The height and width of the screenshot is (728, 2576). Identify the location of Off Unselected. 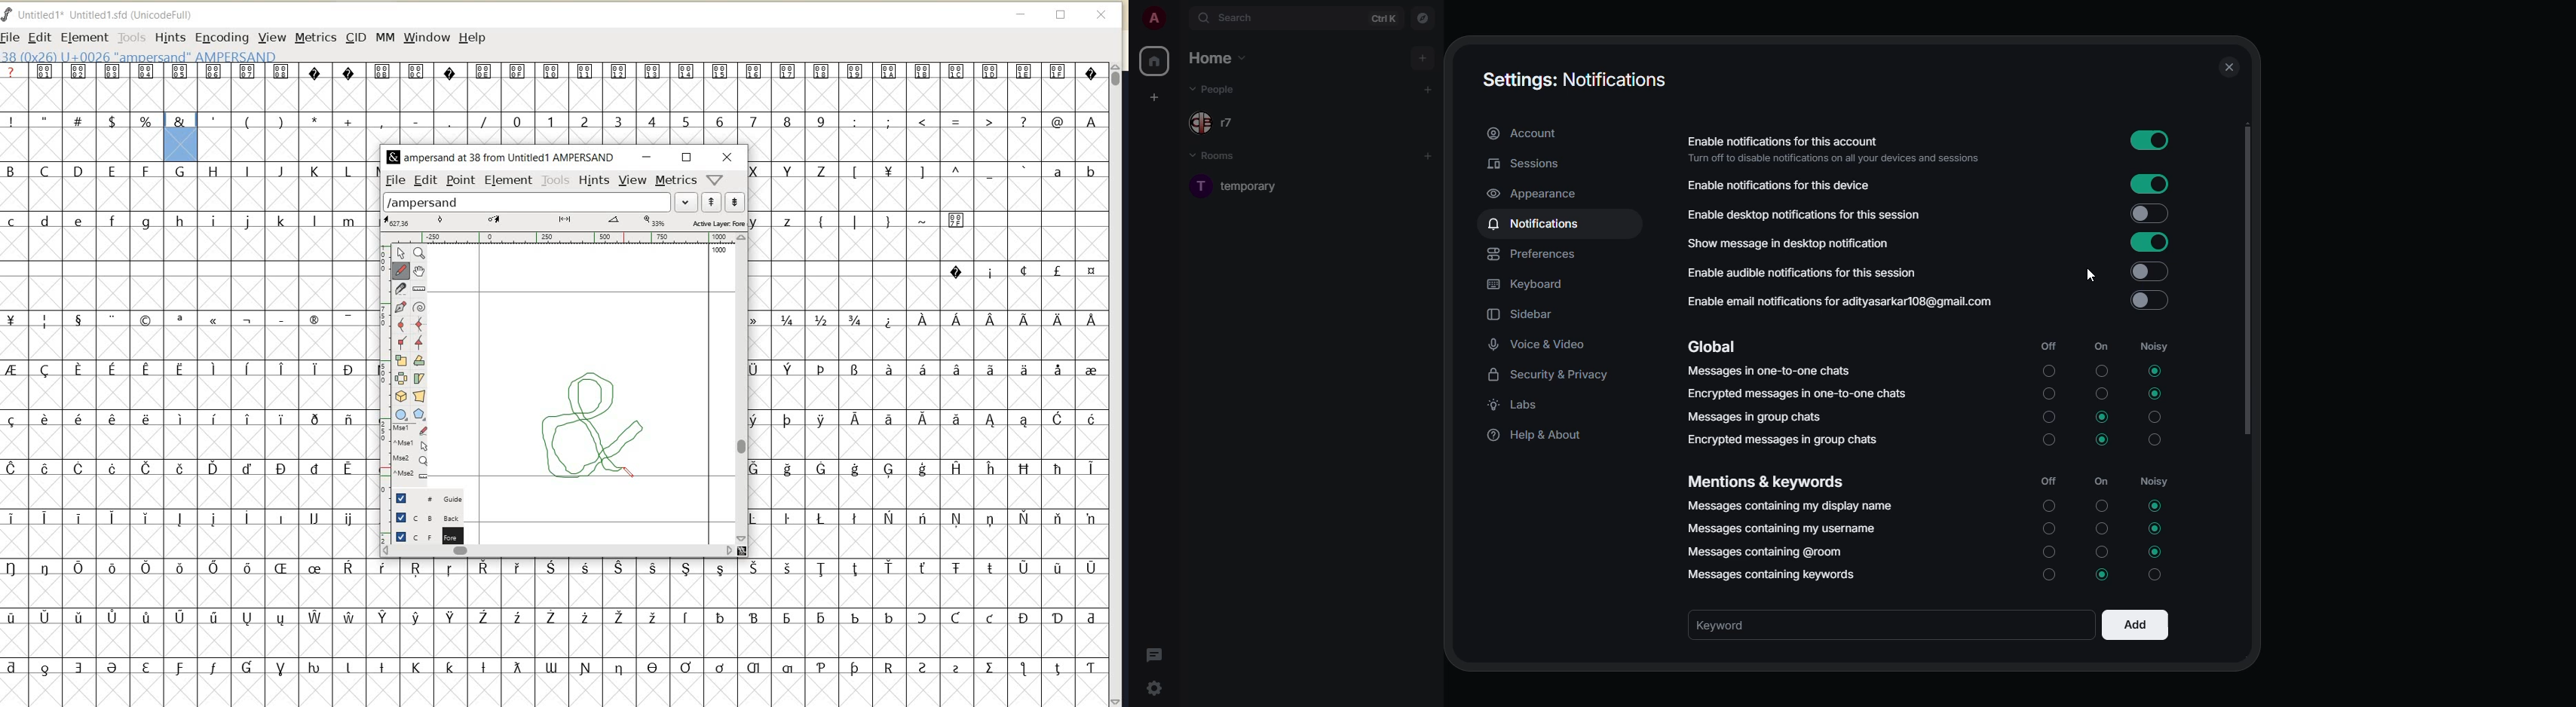
(2051, 507).